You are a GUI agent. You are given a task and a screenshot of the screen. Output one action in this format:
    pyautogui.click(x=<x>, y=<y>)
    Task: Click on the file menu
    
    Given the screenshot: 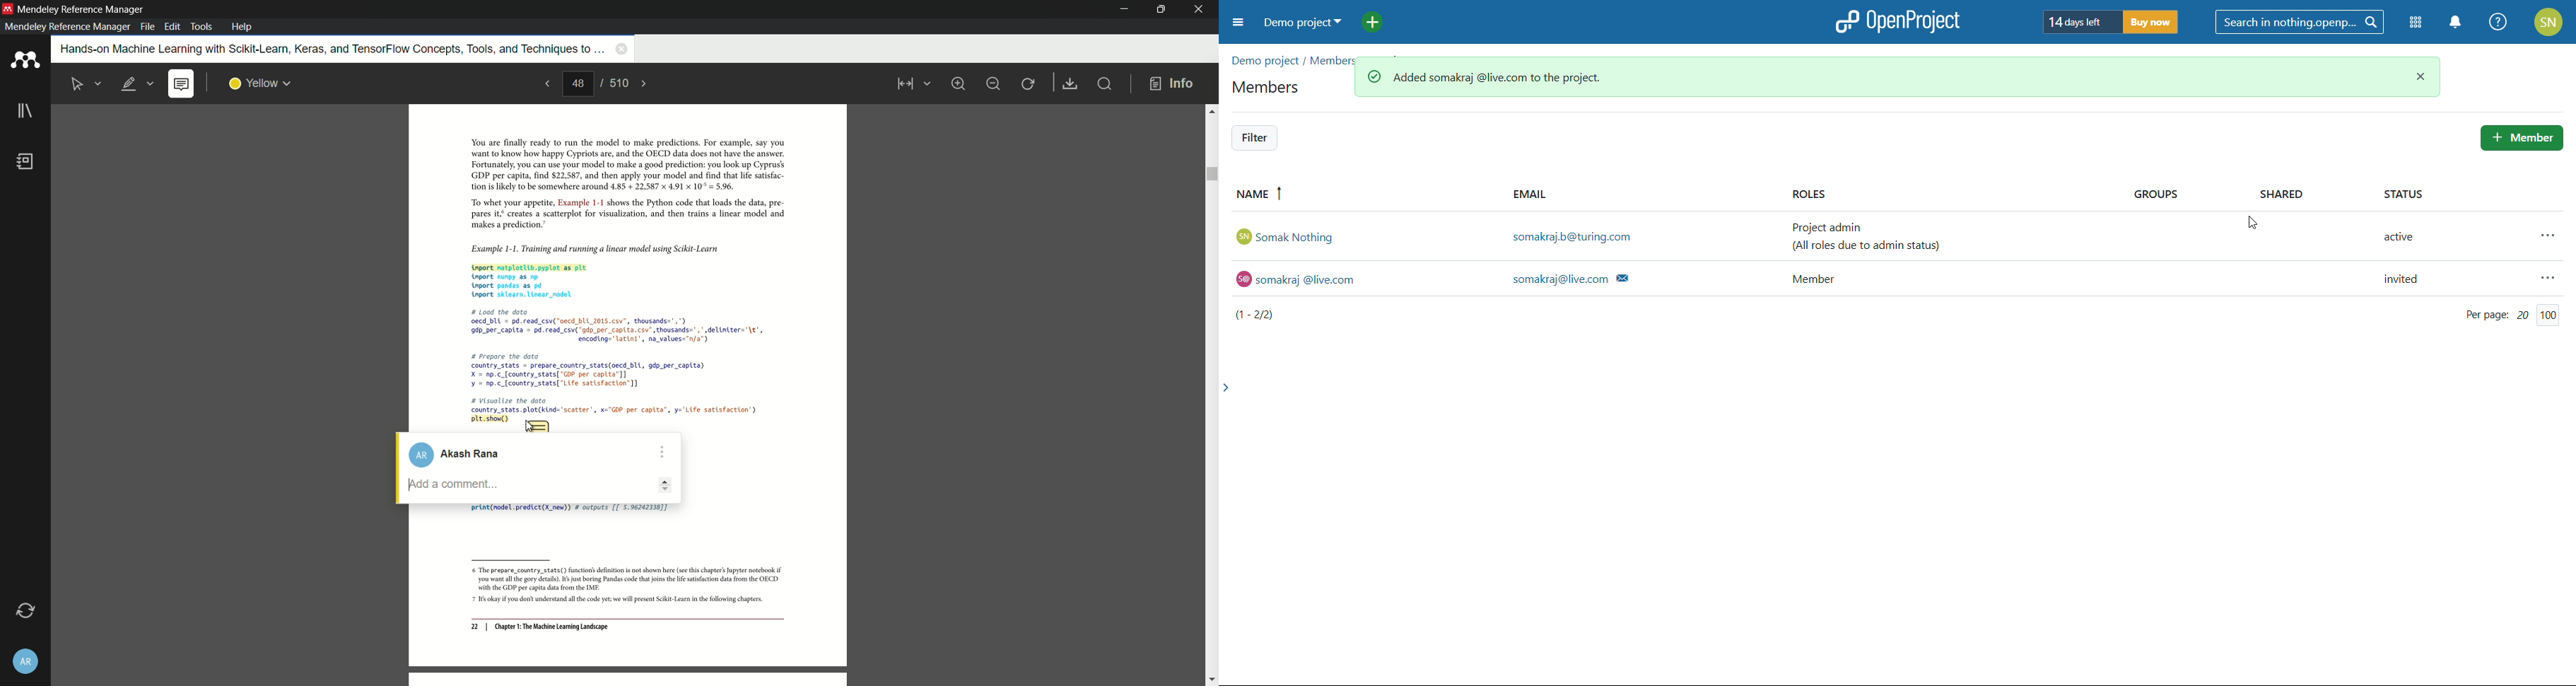 What is the action you would take?
    pyautogui.click(x=147, y=27)
    